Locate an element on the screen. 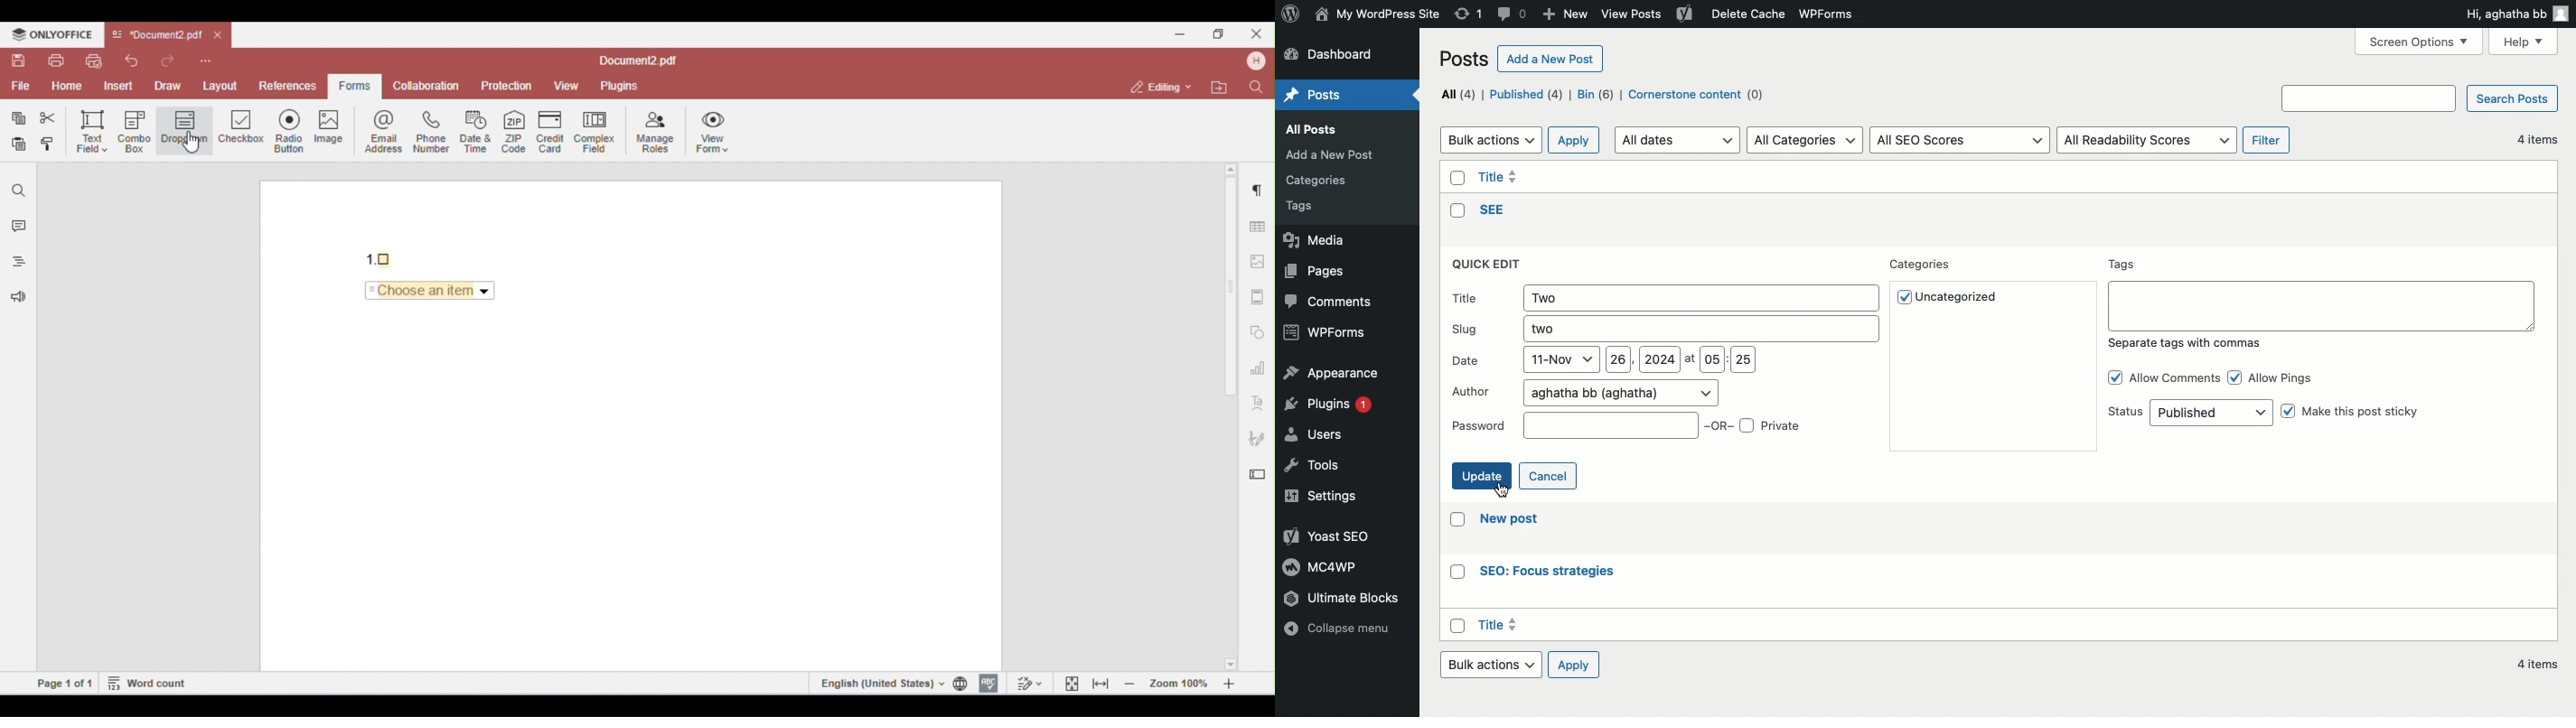 The height and width of the screenshot is (728, 2576). Bin is located at coordinates (1597, 96).